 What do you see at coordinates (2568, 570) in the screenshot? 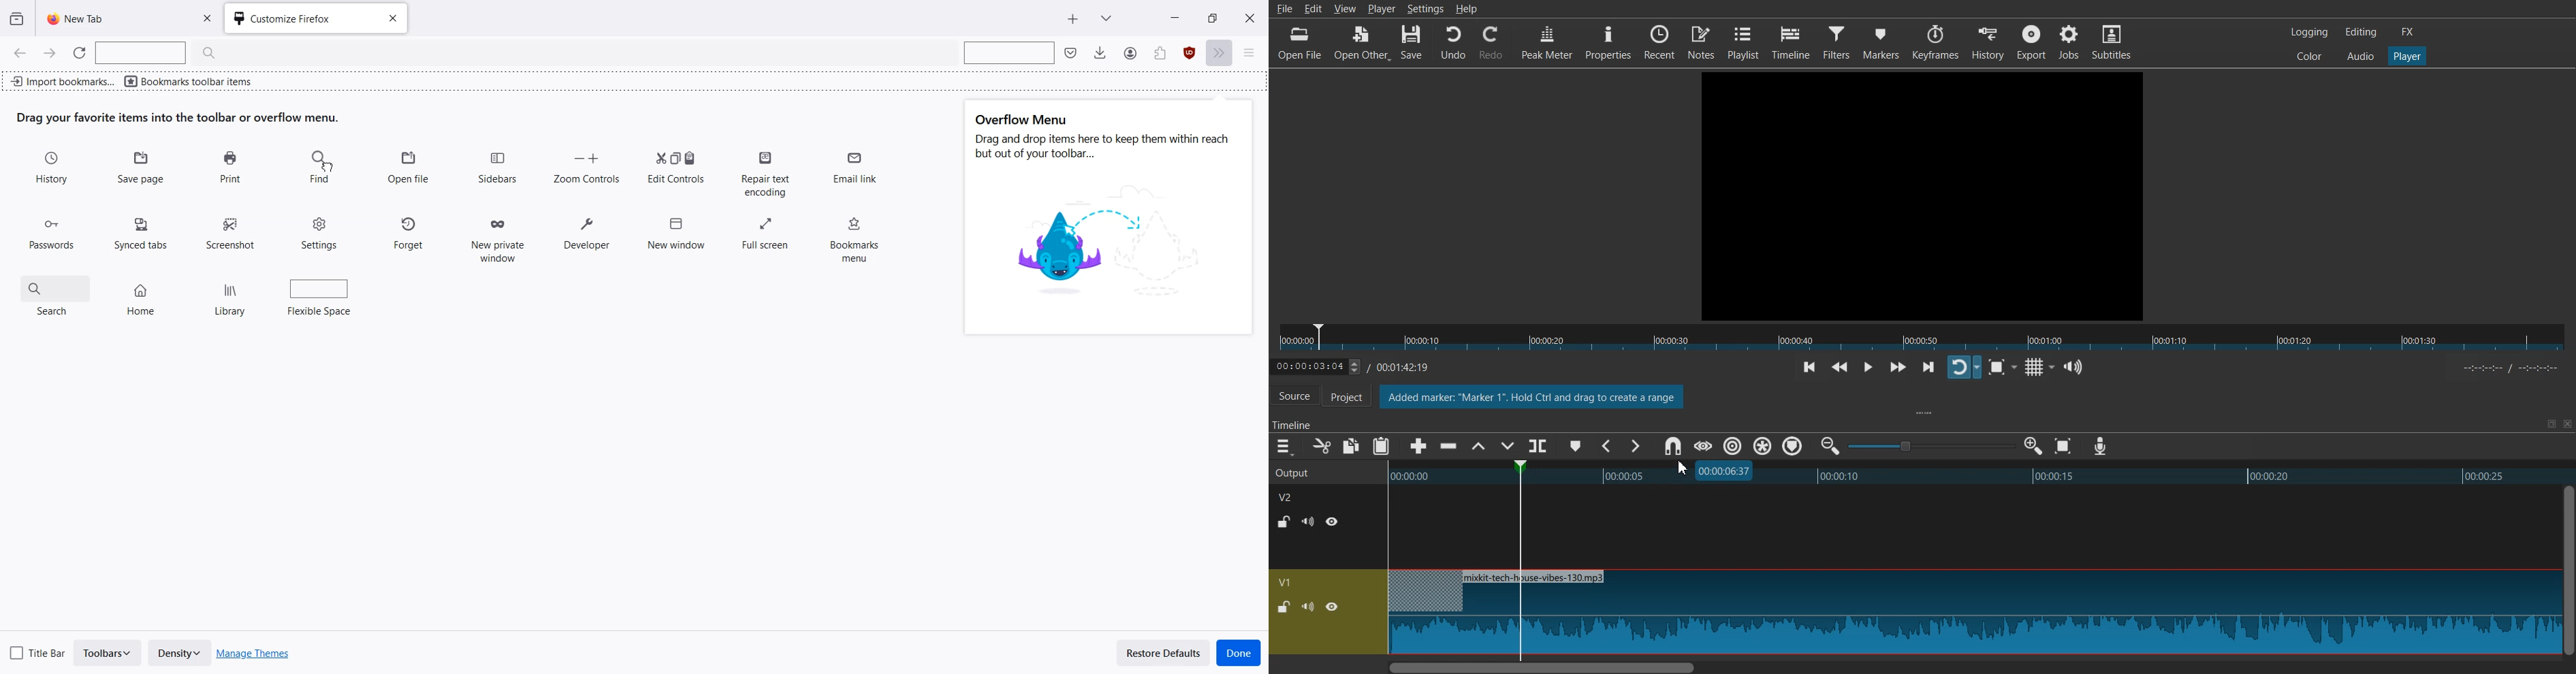
I see `Vertical Scroll bar` at bounding box center [2568, 570].